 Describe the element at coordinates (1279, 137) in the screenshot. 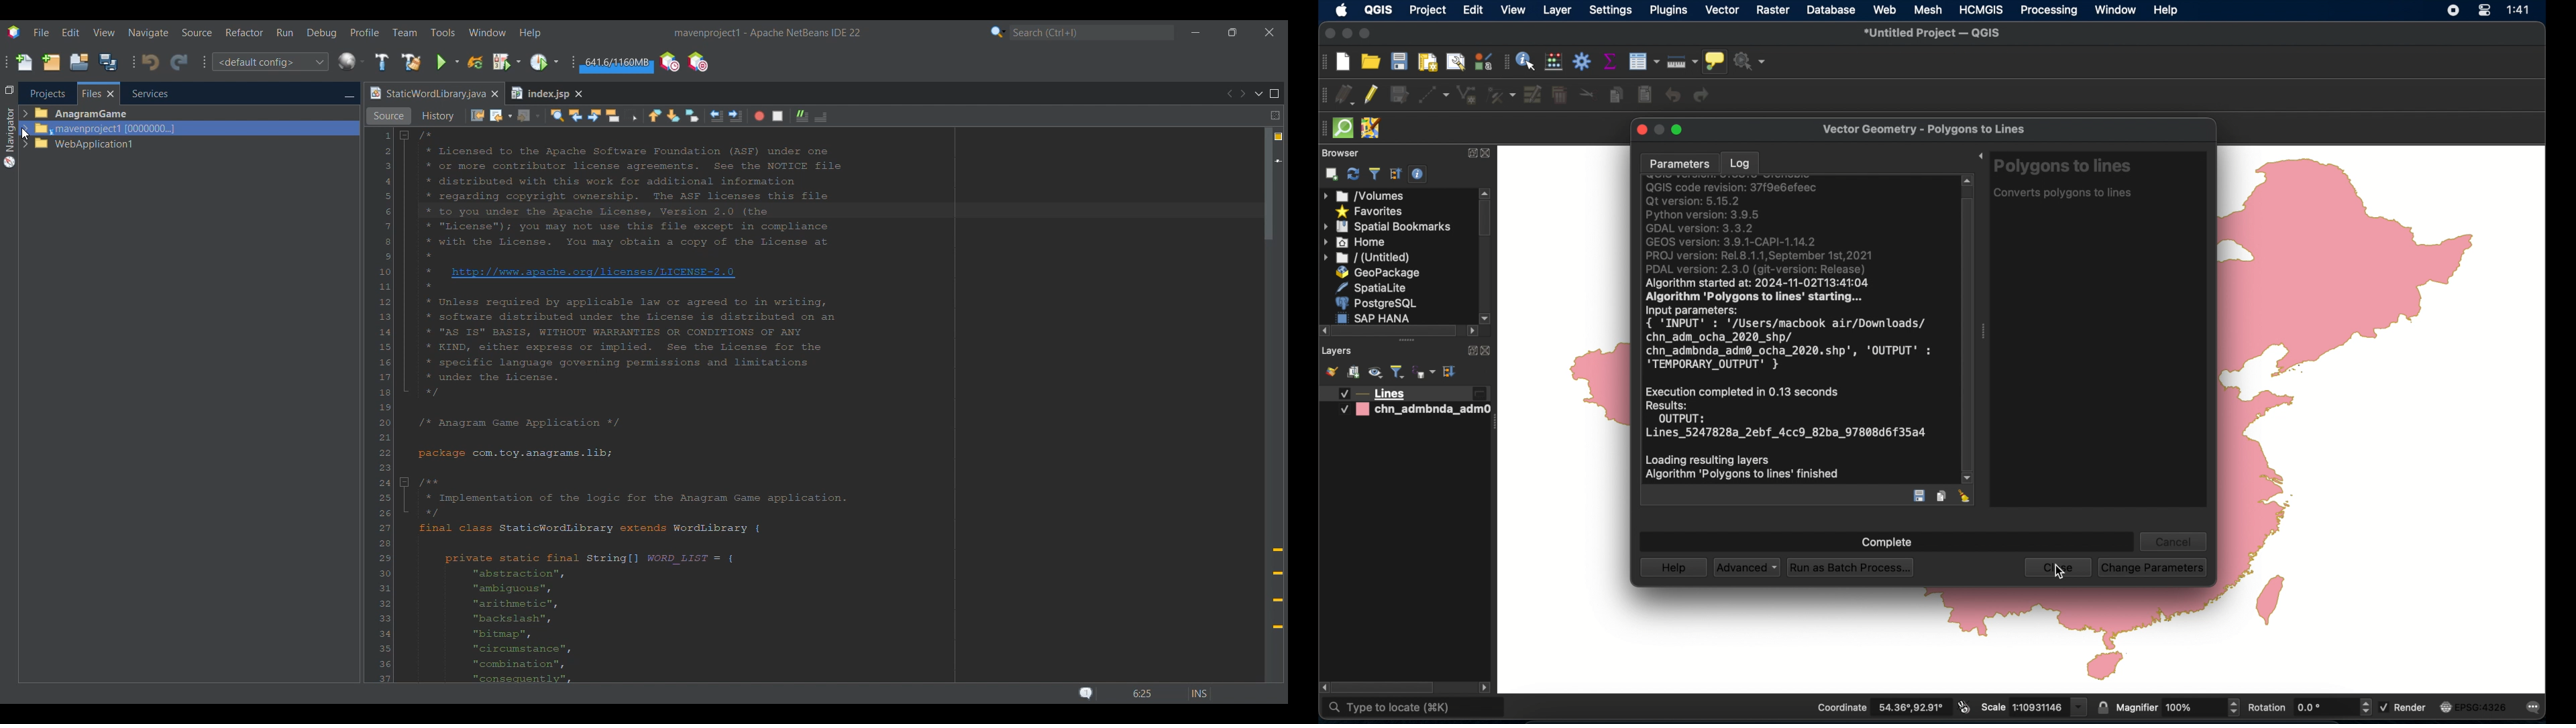

I see `No errors` at that location.